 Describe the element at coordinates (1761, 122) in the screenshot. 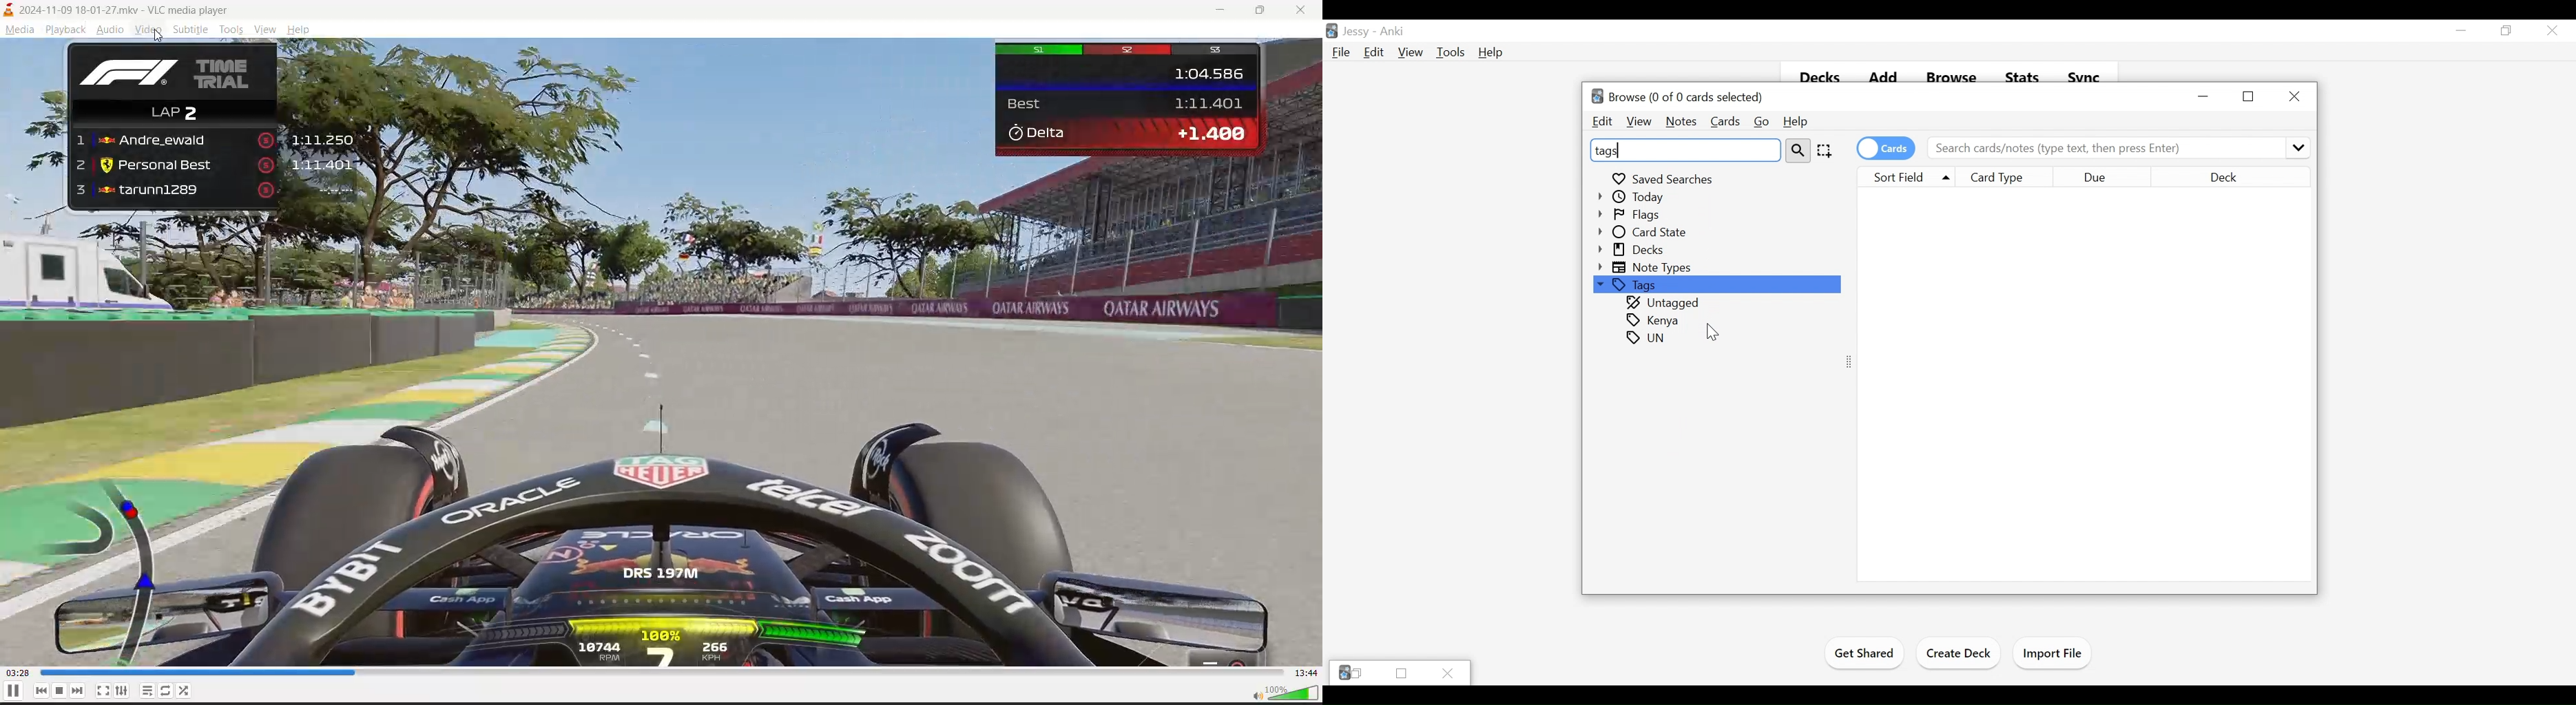

I see `Go` at that location.